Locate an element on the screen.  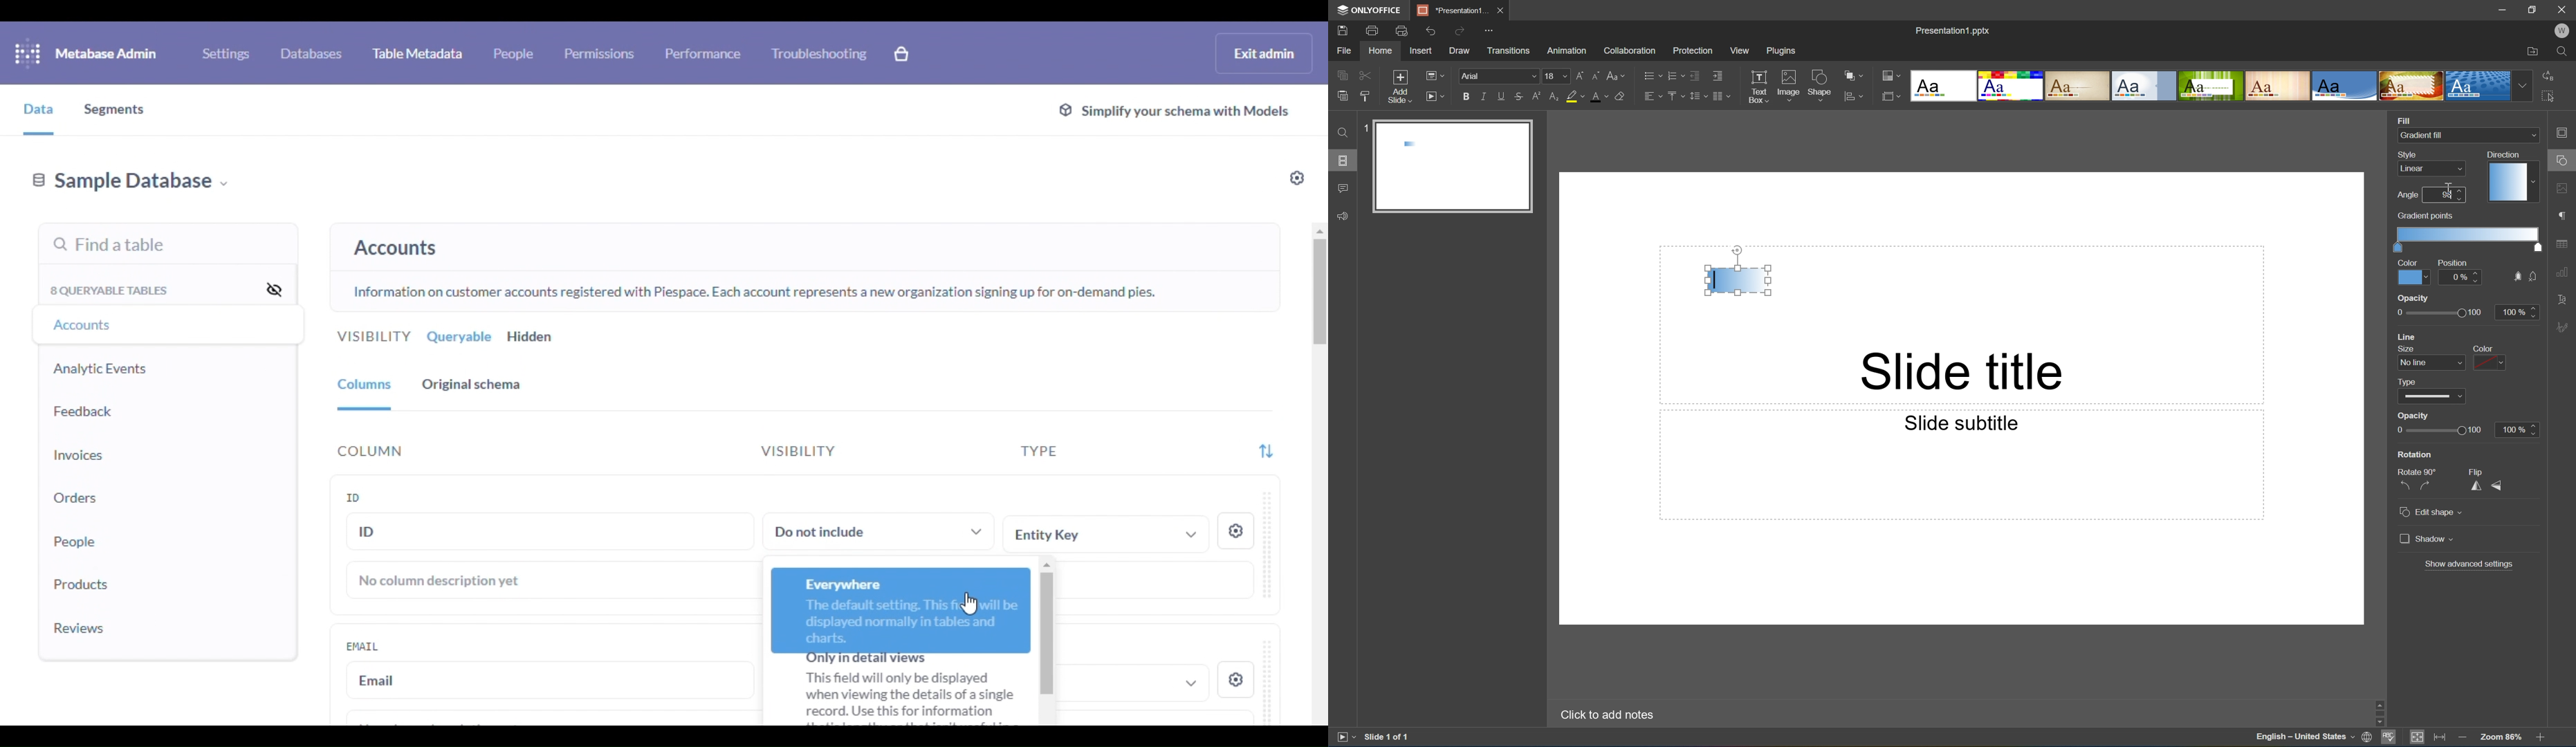
Slide 1 of 1 is located at coordinates (1388, 736).